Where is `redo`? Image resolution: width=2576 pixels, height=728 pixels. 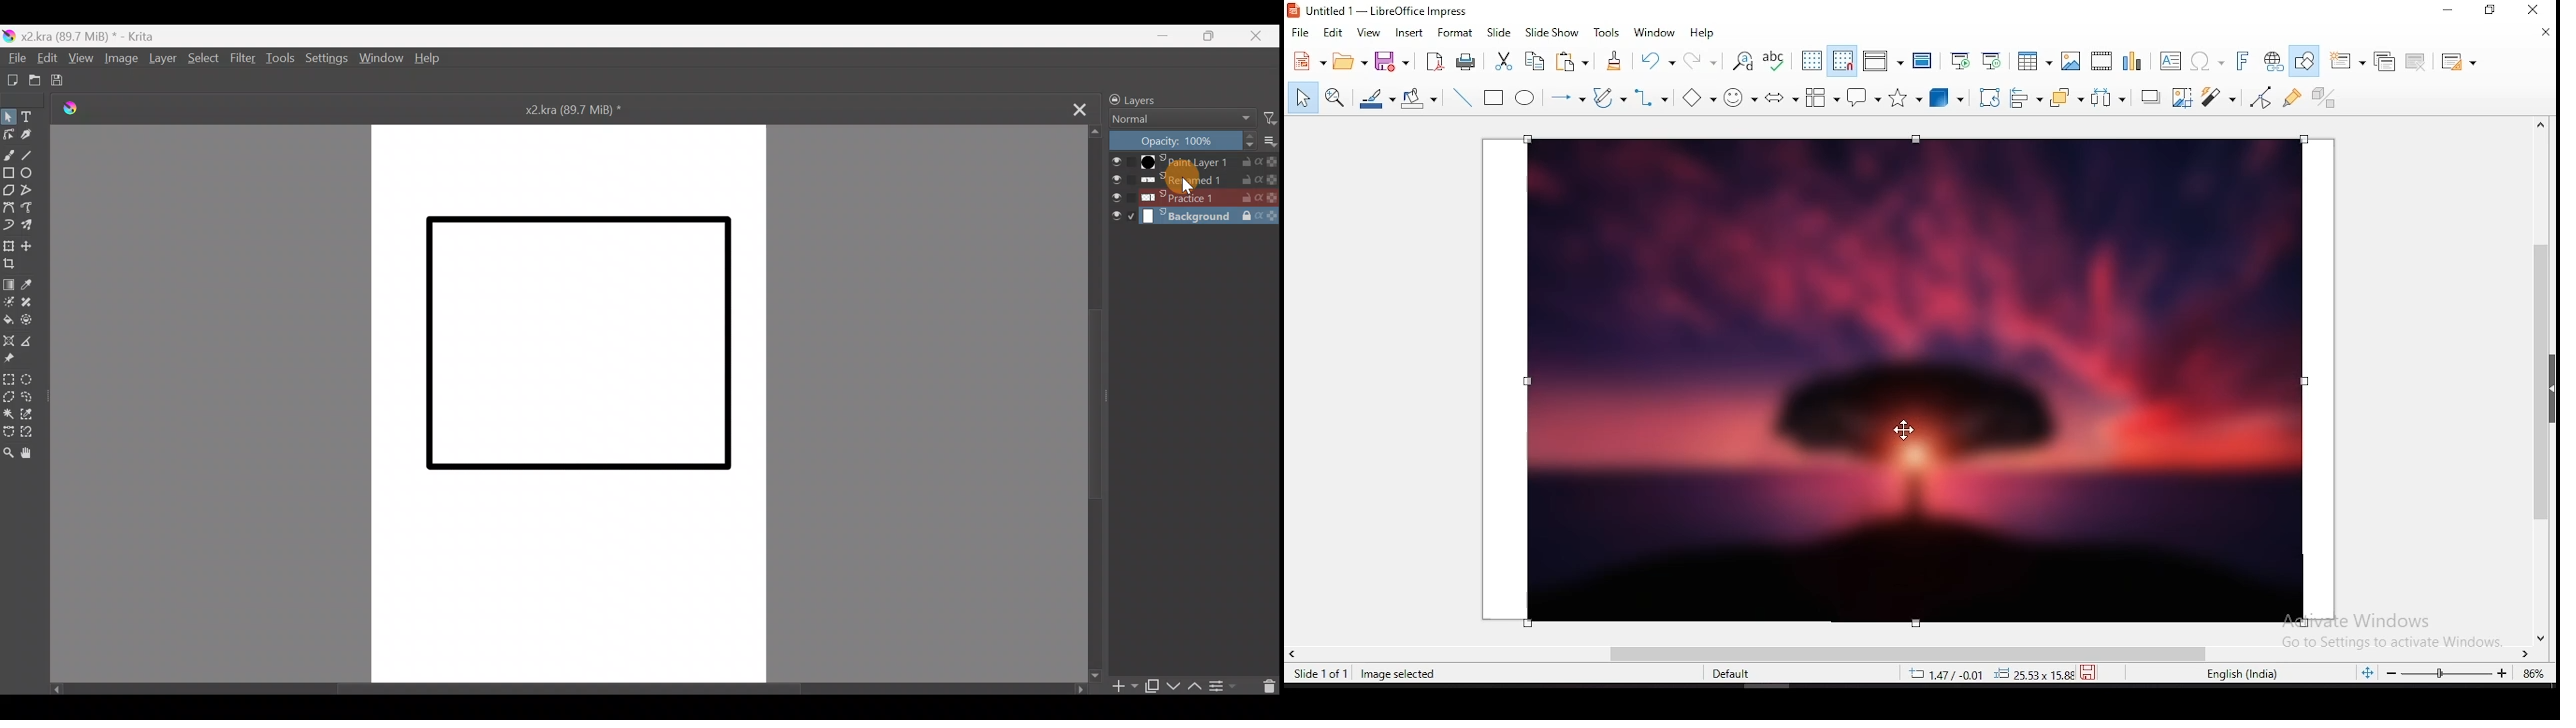 redo is located at coordinates (1701, 59).